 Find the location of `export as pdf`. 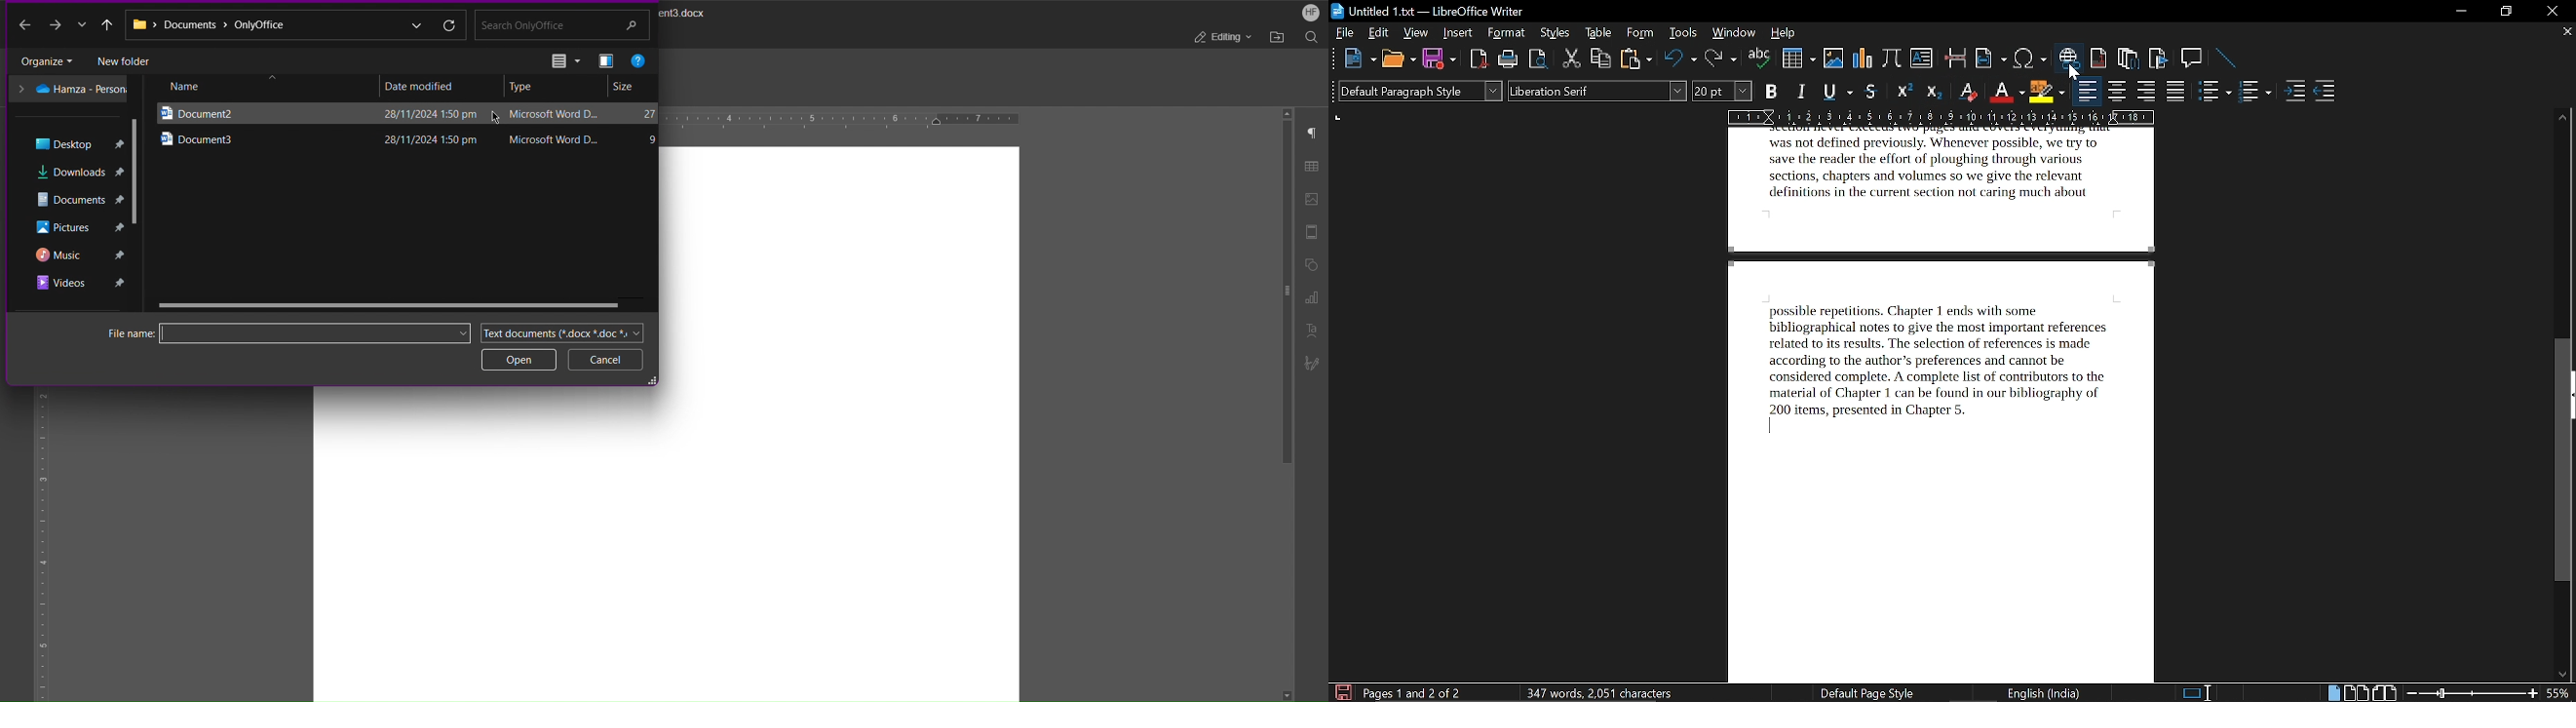

export as pdf is located at coordinates (1475, 60).